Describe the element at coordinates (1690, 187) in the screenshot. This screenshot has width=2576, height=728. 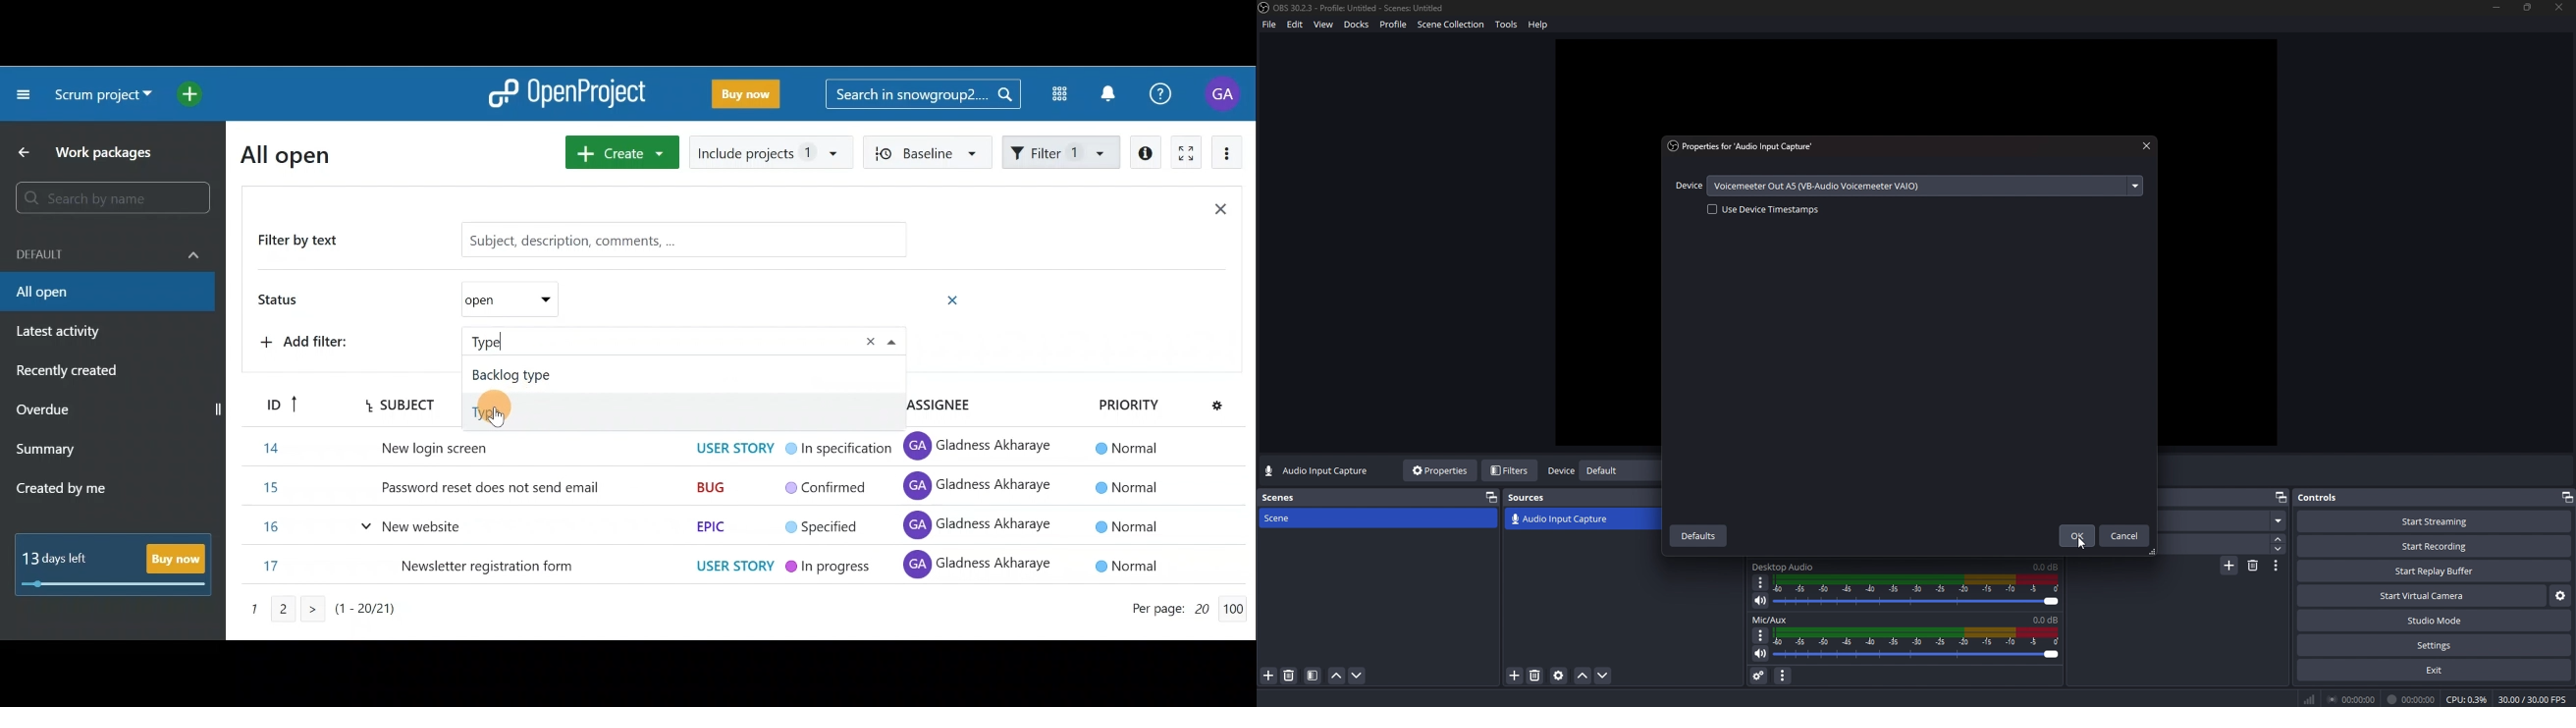
I see `Device` at that location.